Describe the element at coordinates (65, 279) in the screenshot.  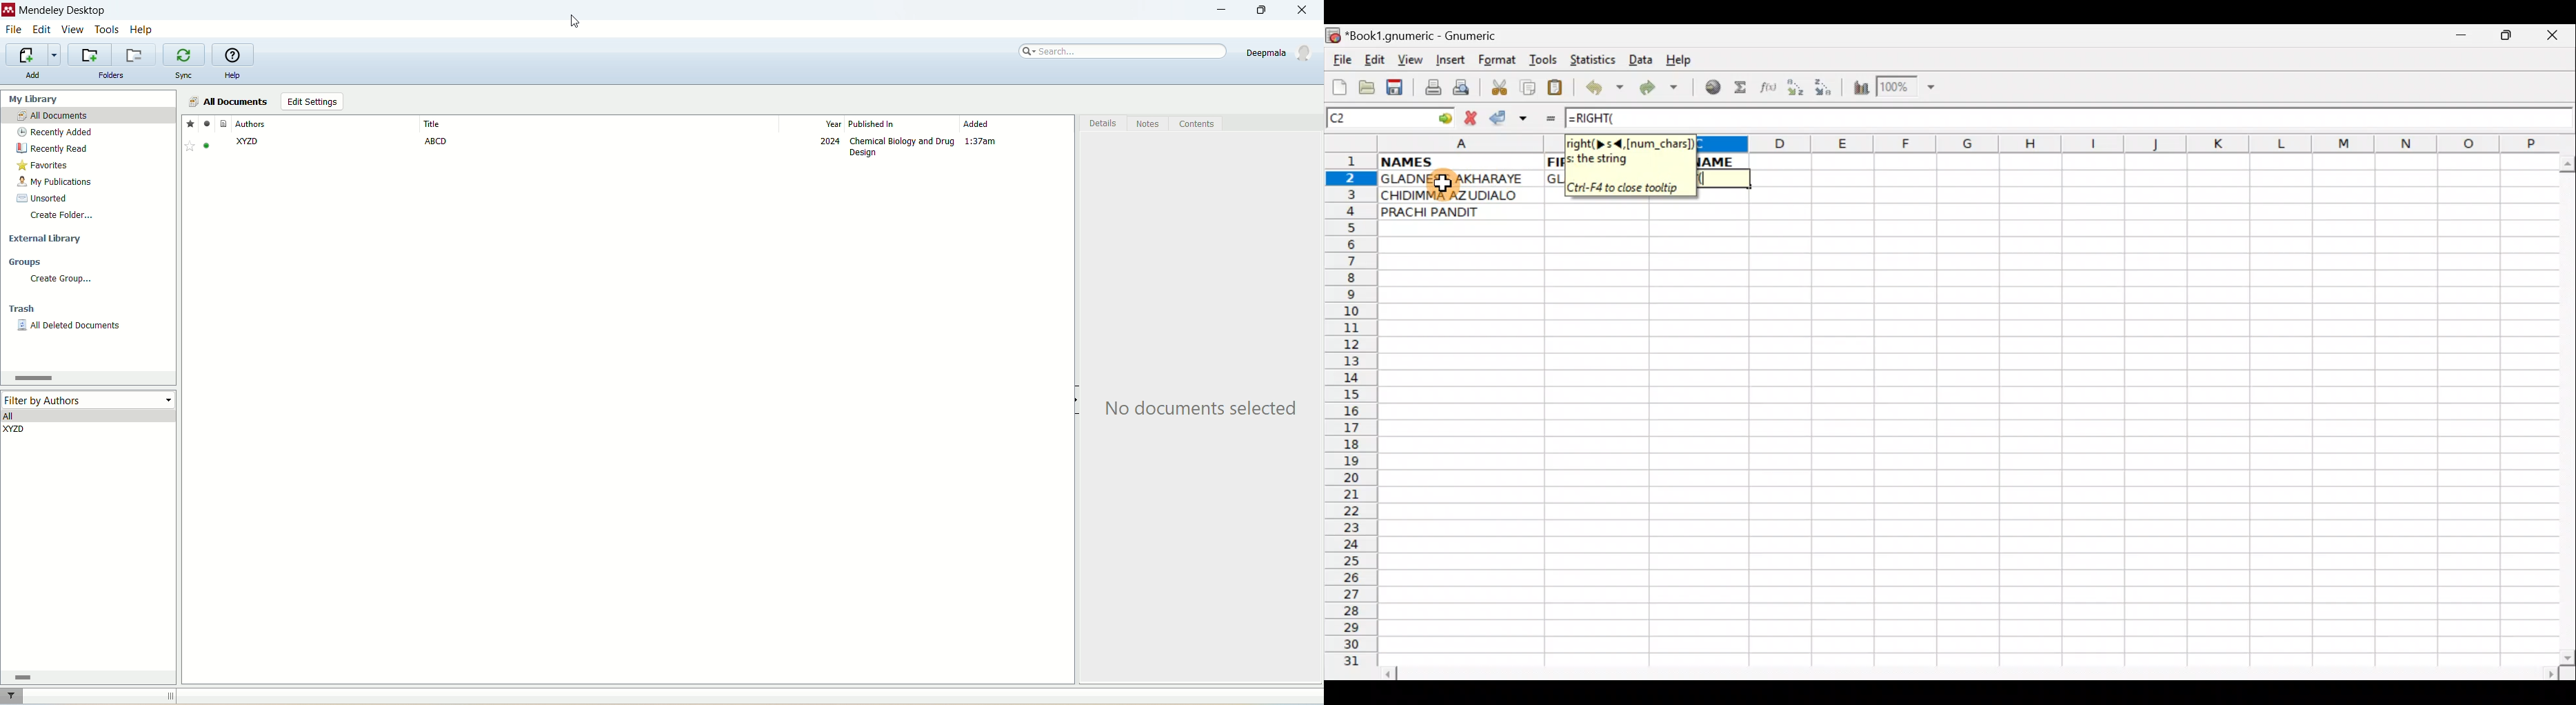
I see `create group` at that location.